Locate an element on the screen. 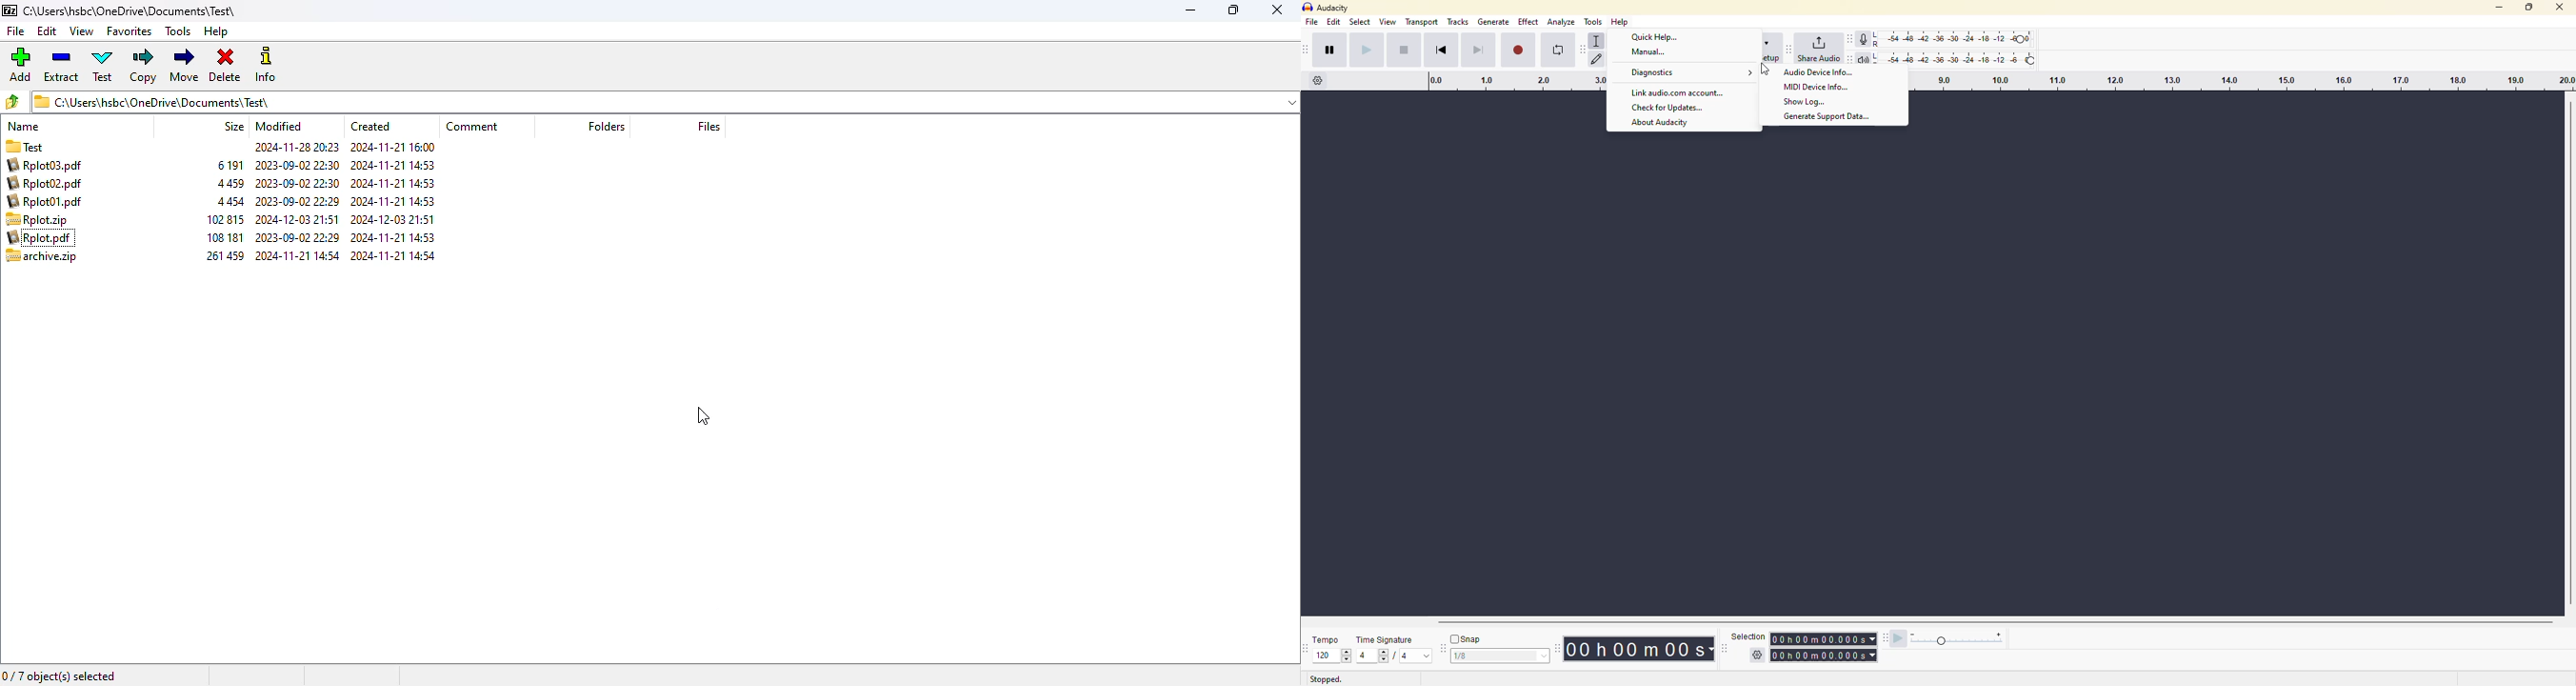 The height and width of the screenshot is (700, 2576). added to archive  is located at coordinates (36, 218).